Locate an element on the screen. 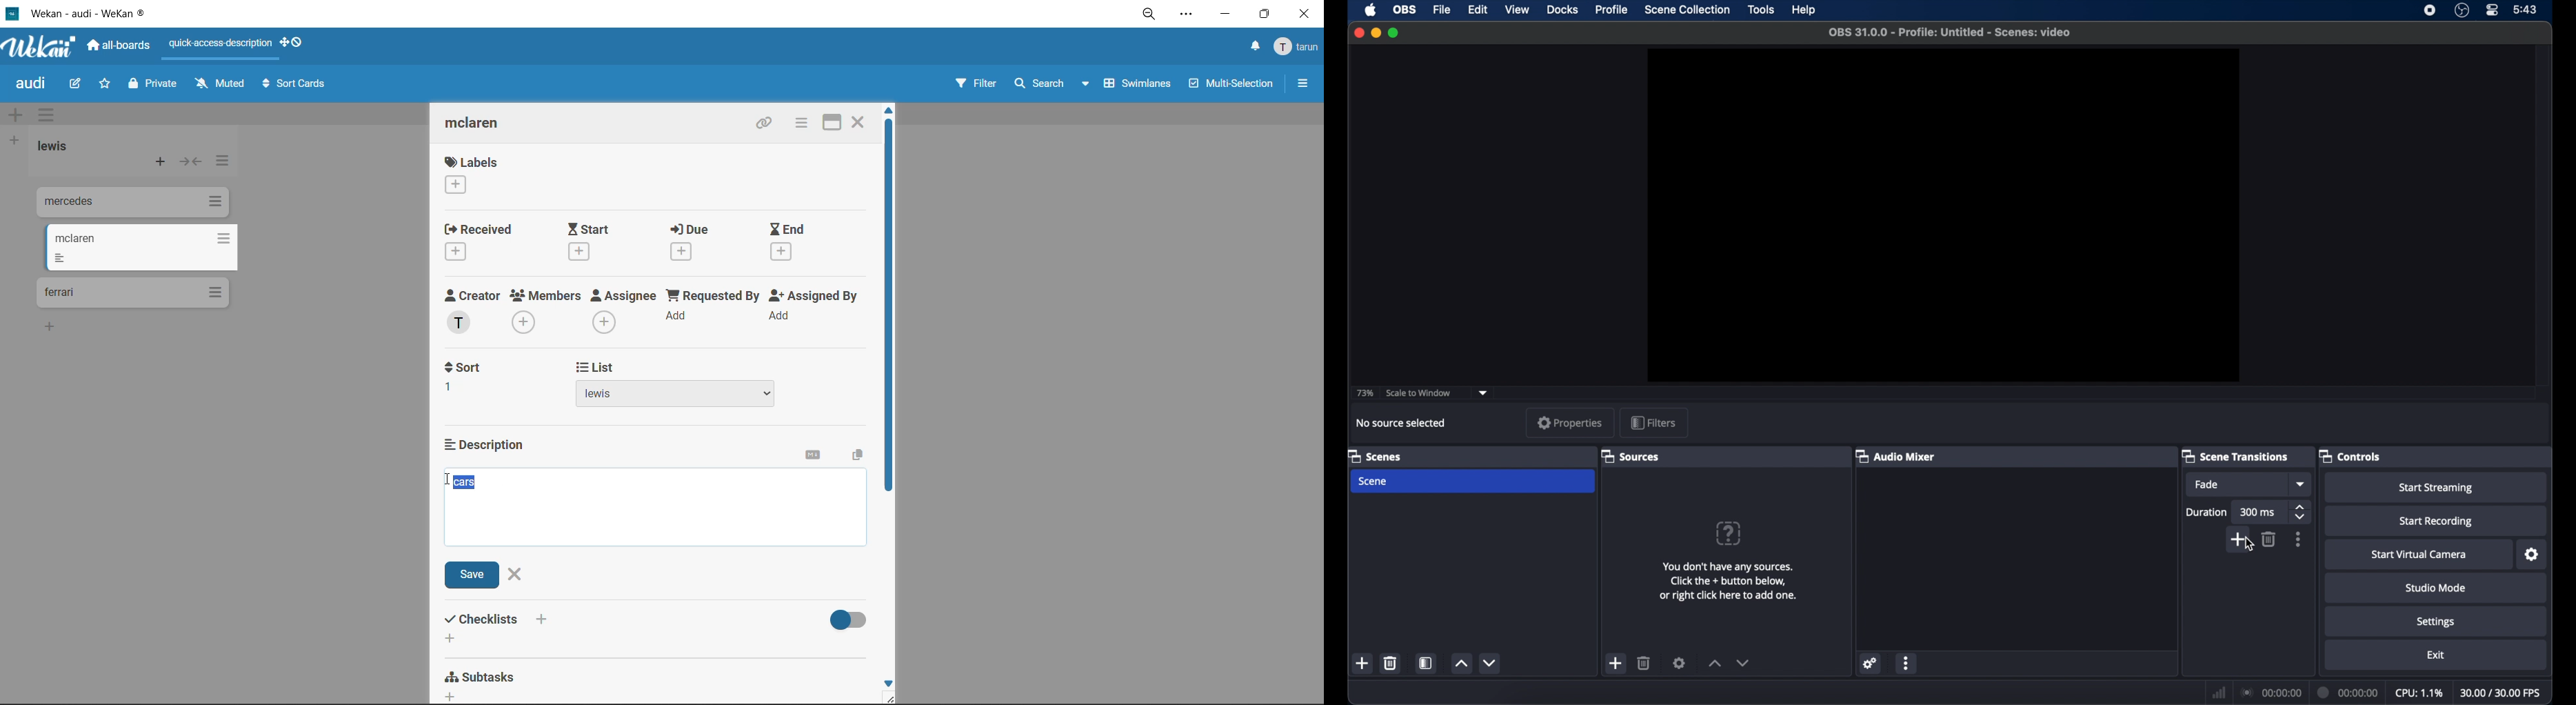 The width and height of the screenshot is (2576, 728). settings is located at coordinates (2436, 622).